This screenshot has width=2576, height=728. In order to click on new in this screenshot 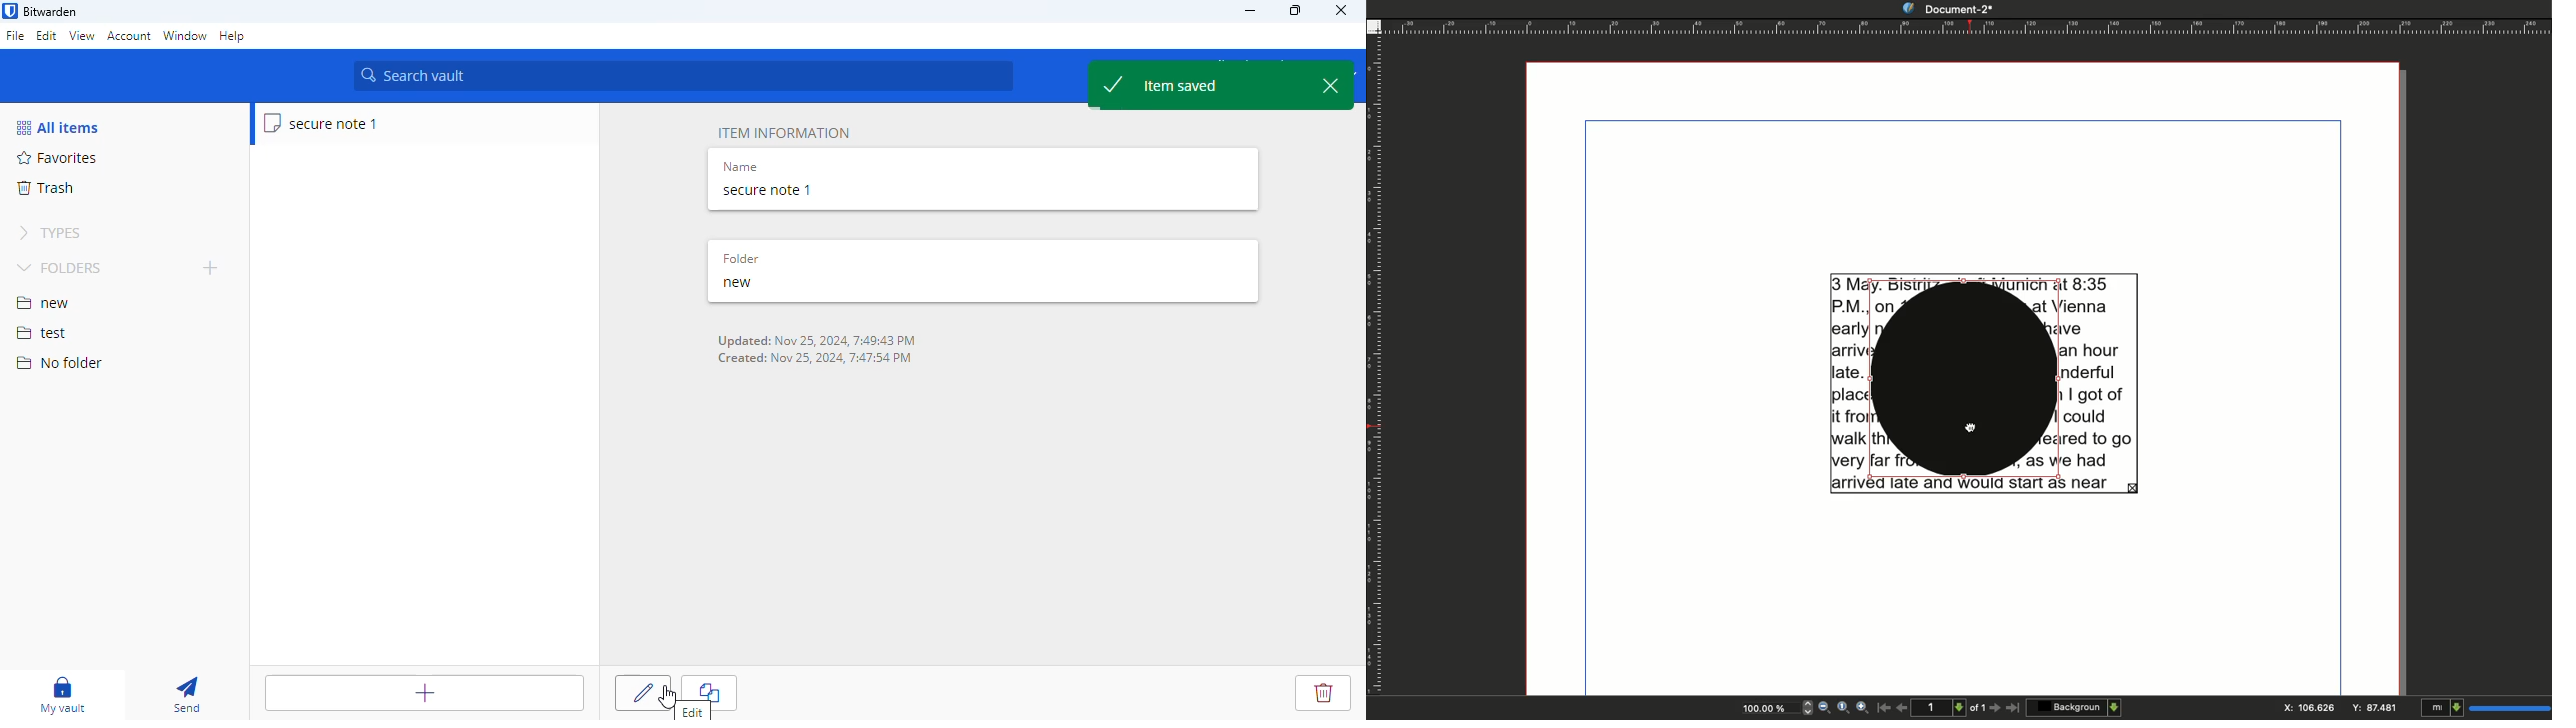, I will do `click(43, 303)`.